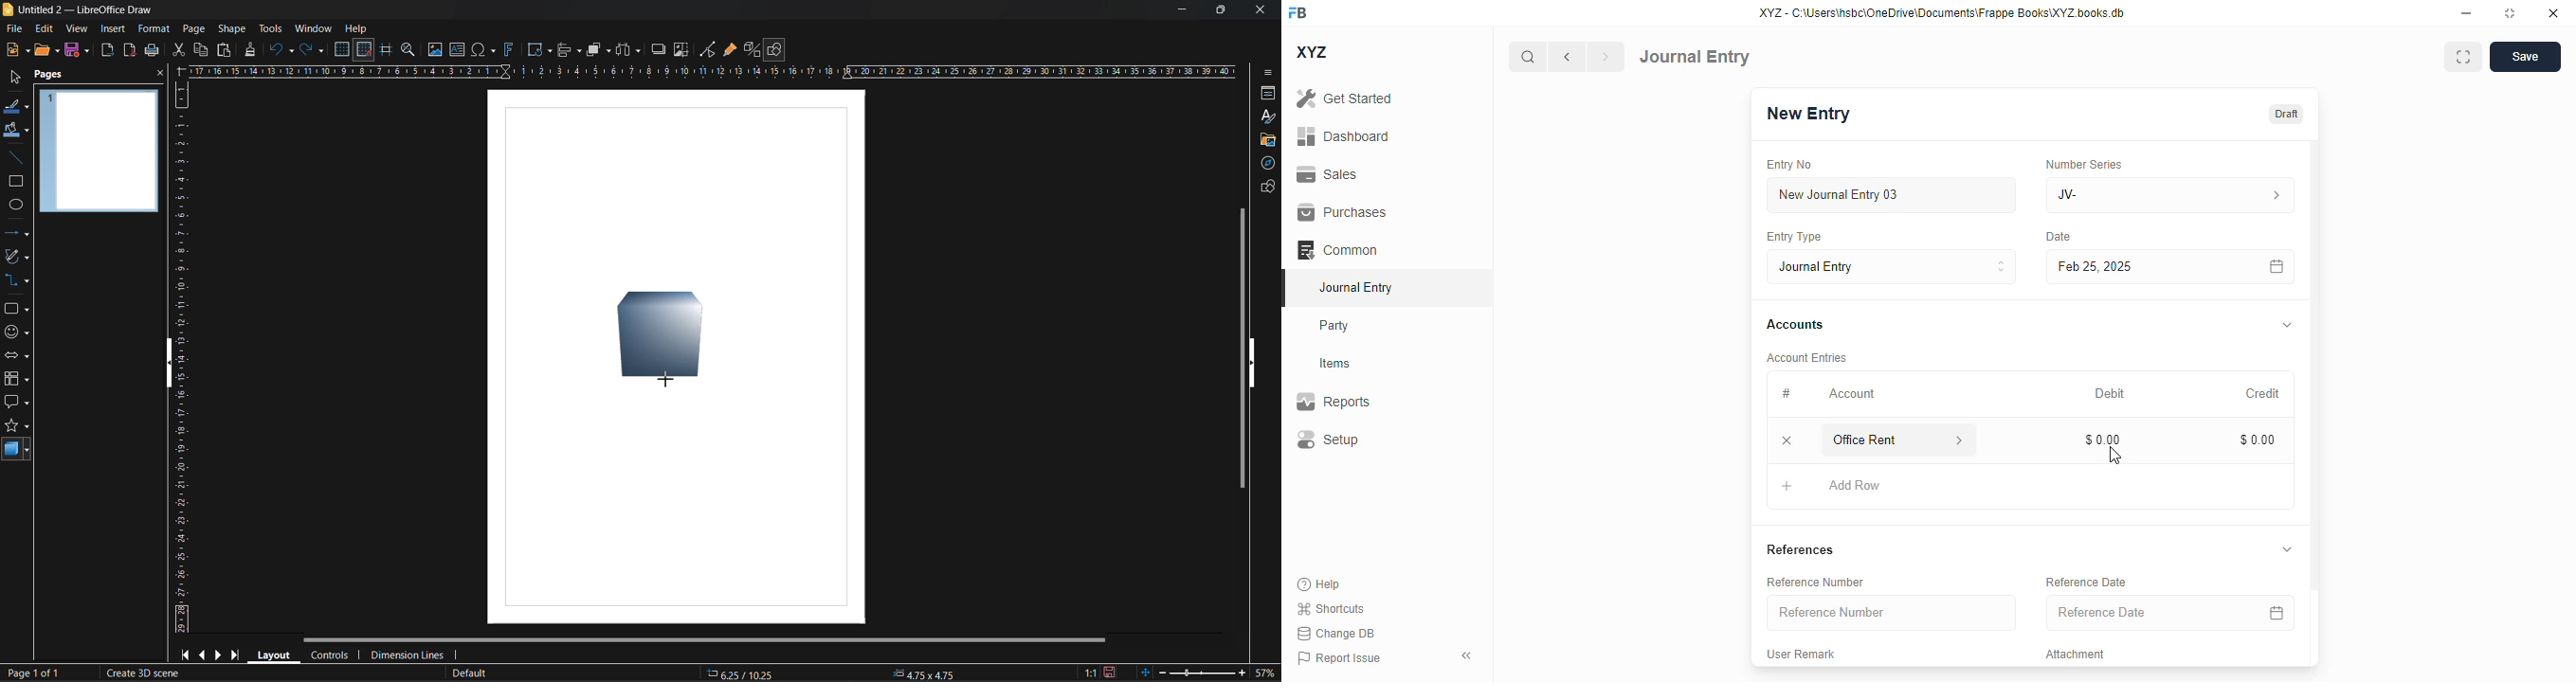 This screenshot has height=700, width=2576. I want to click on edit, so click(43, 27).